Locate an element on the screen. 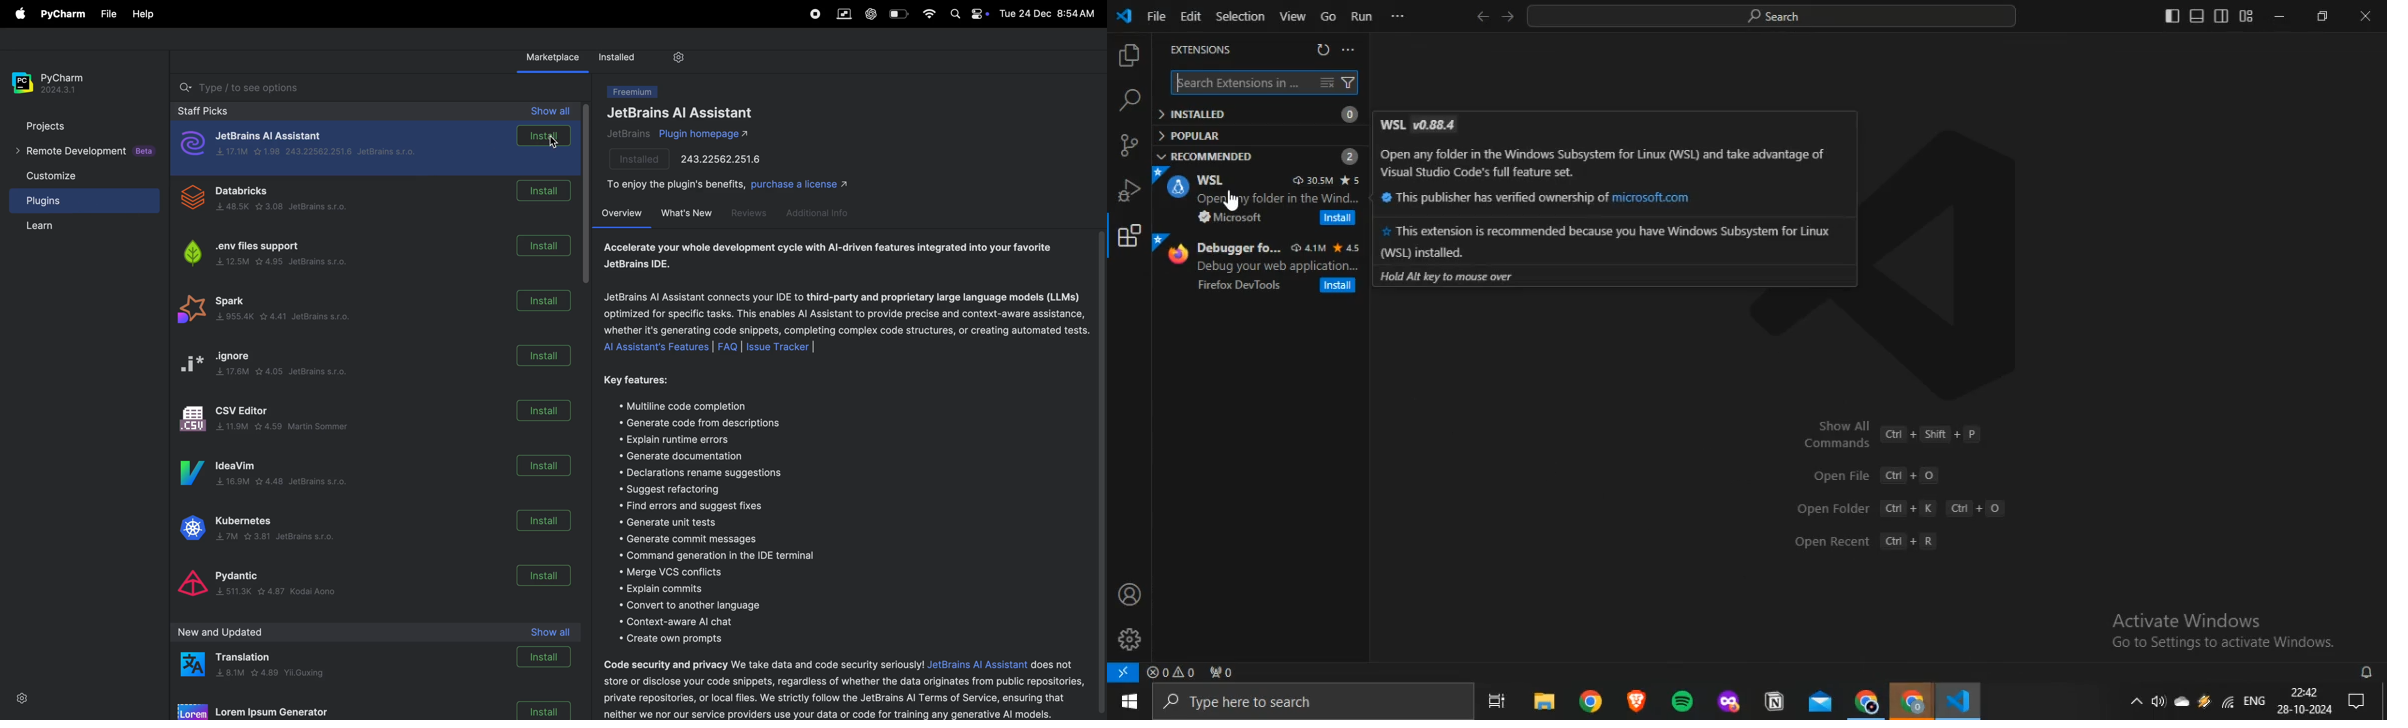  wifi is located at coordinates (927, 14).